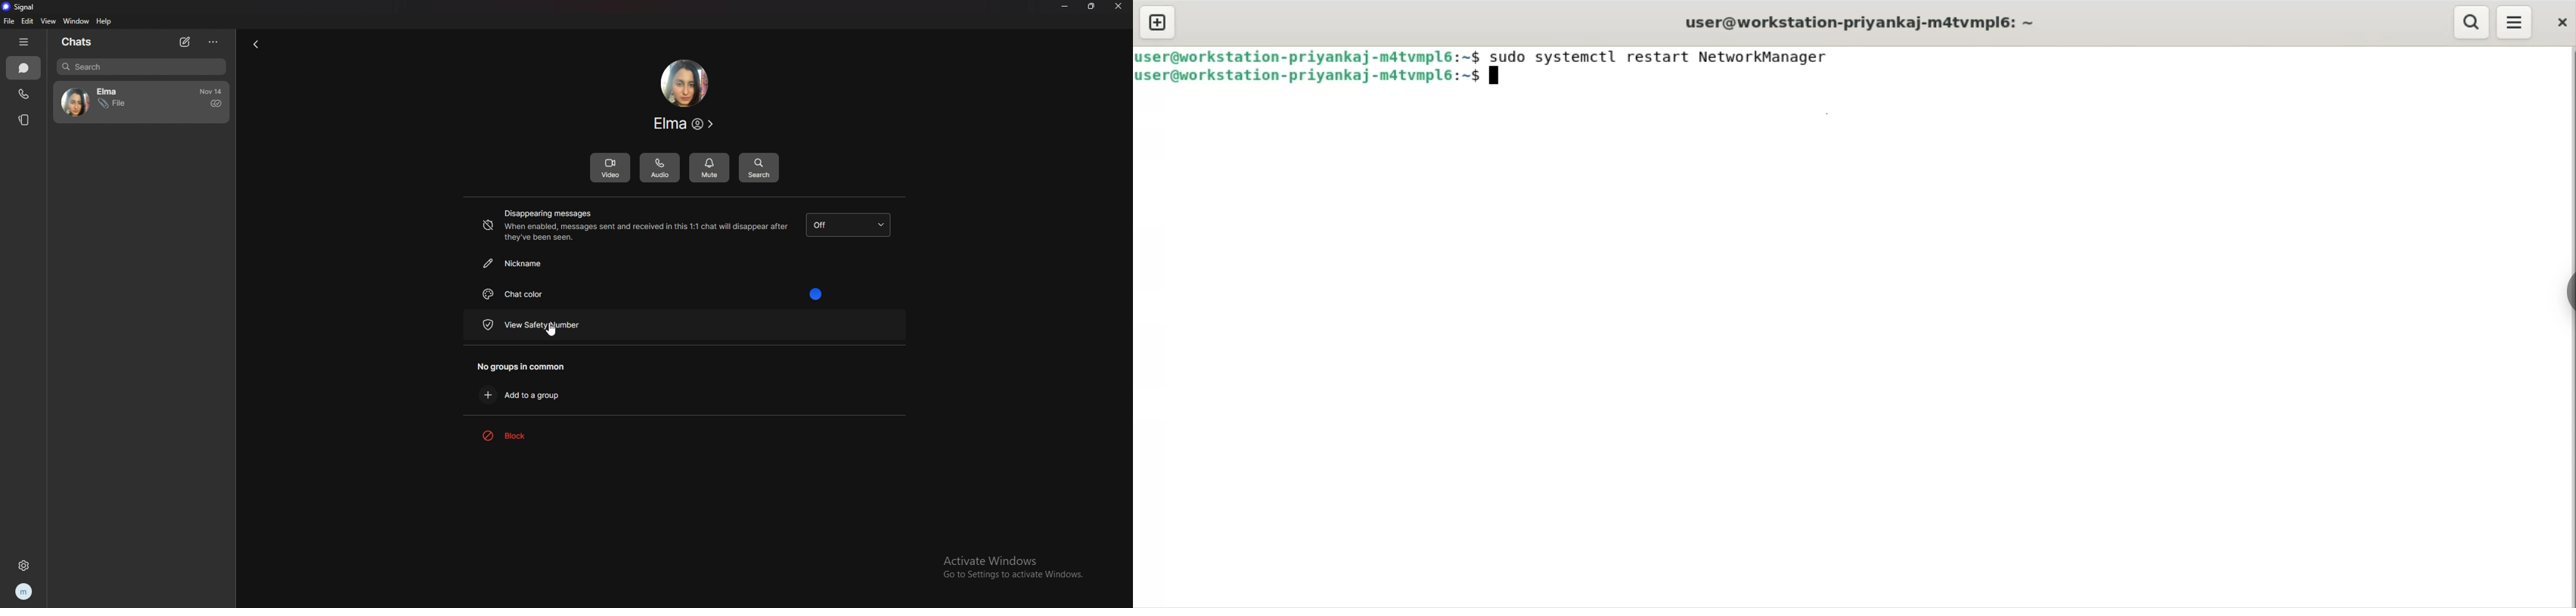 The image size is (2576, 616). Describe the element at coordinates (26, 591) in the screenshot. I see `profile` at that location.